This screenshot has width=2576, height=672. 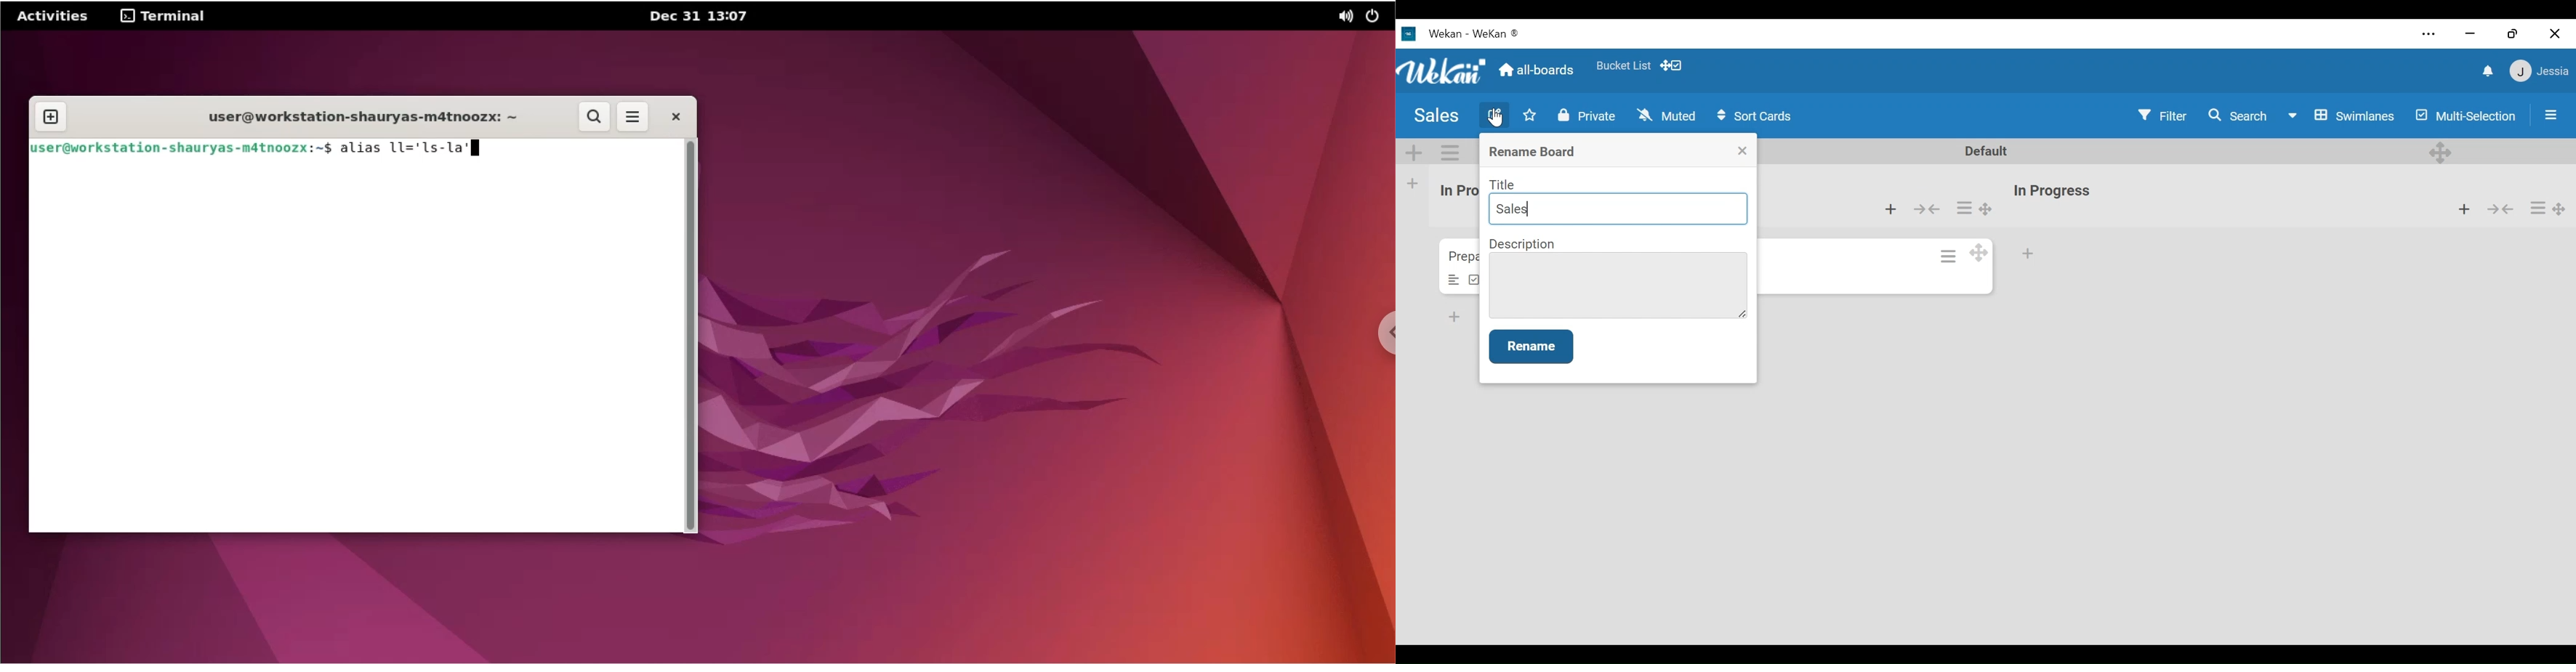 What do you see at coordinates (479, 149) in the screenshot?
I see `cursor` at bounding box center [479, 149].